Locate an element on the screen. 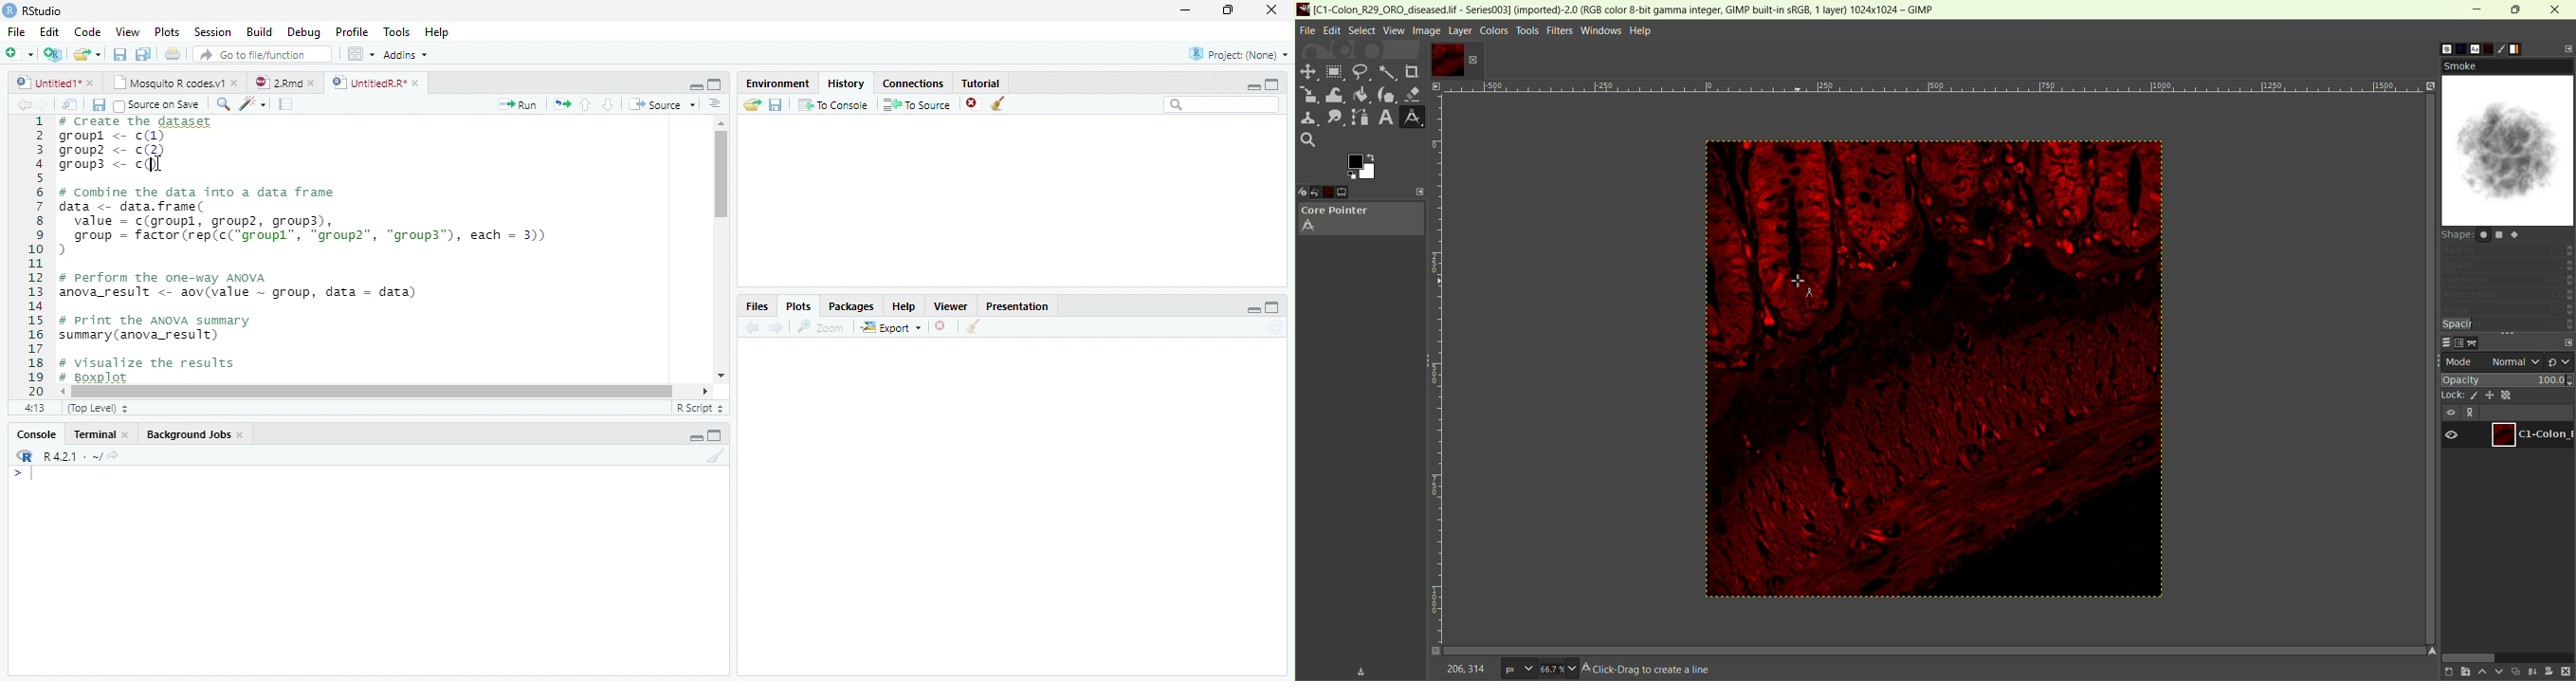 This screenshot has width=2576, height=700. background jobs is located at coordinates (196, 436).